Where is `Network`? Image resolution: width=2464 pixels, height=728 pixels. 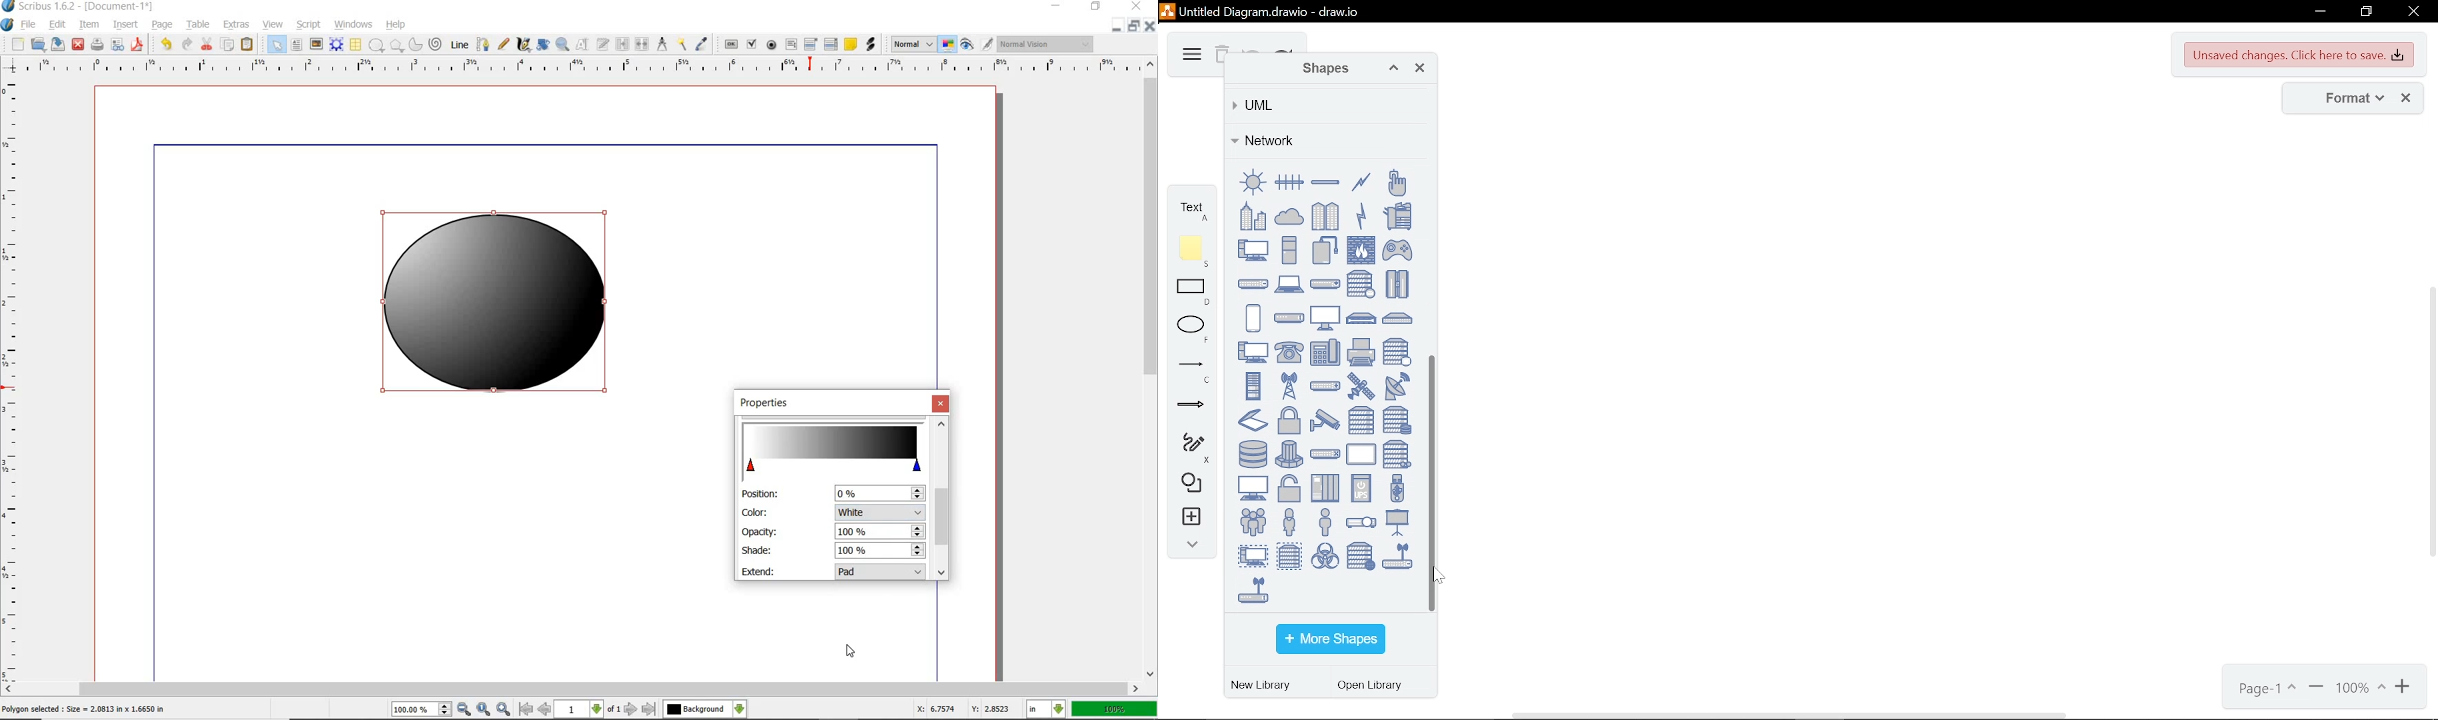
Network is located at coordinates (1323, 140).